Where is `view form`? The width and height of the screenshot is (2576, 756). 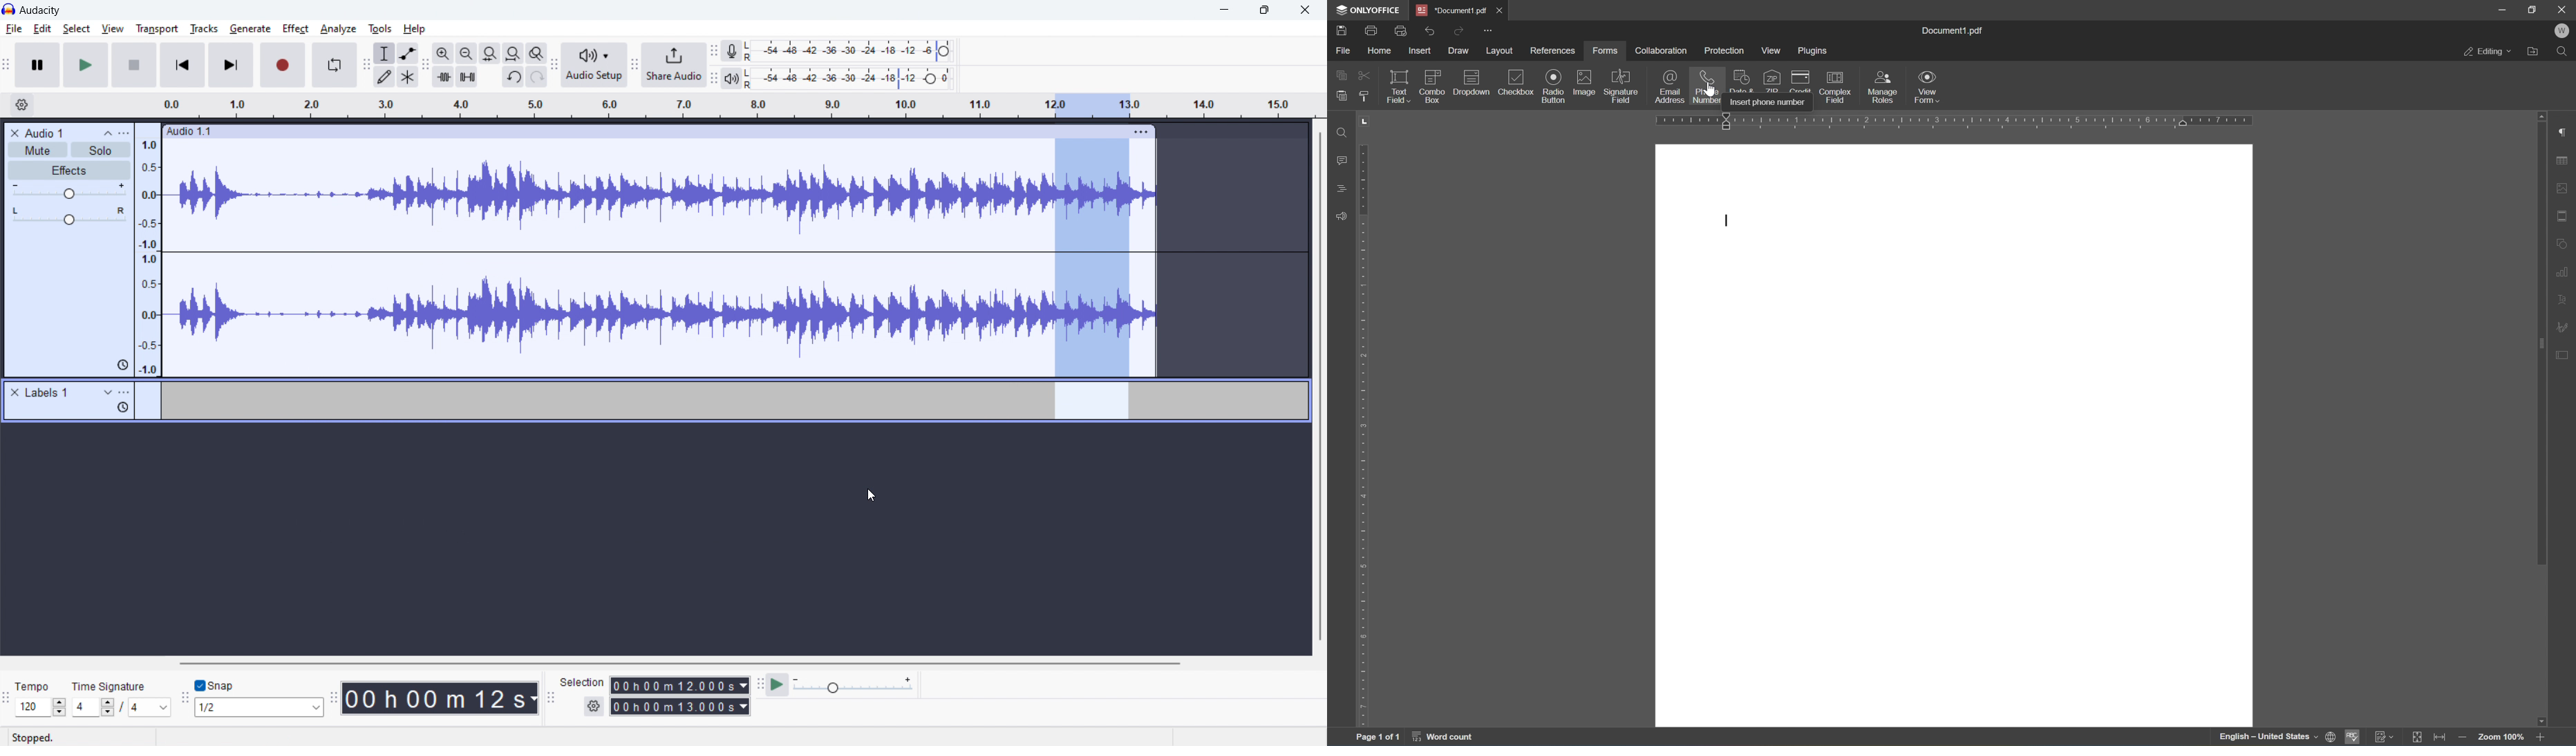
view form is located at coordinates (1927, 85).